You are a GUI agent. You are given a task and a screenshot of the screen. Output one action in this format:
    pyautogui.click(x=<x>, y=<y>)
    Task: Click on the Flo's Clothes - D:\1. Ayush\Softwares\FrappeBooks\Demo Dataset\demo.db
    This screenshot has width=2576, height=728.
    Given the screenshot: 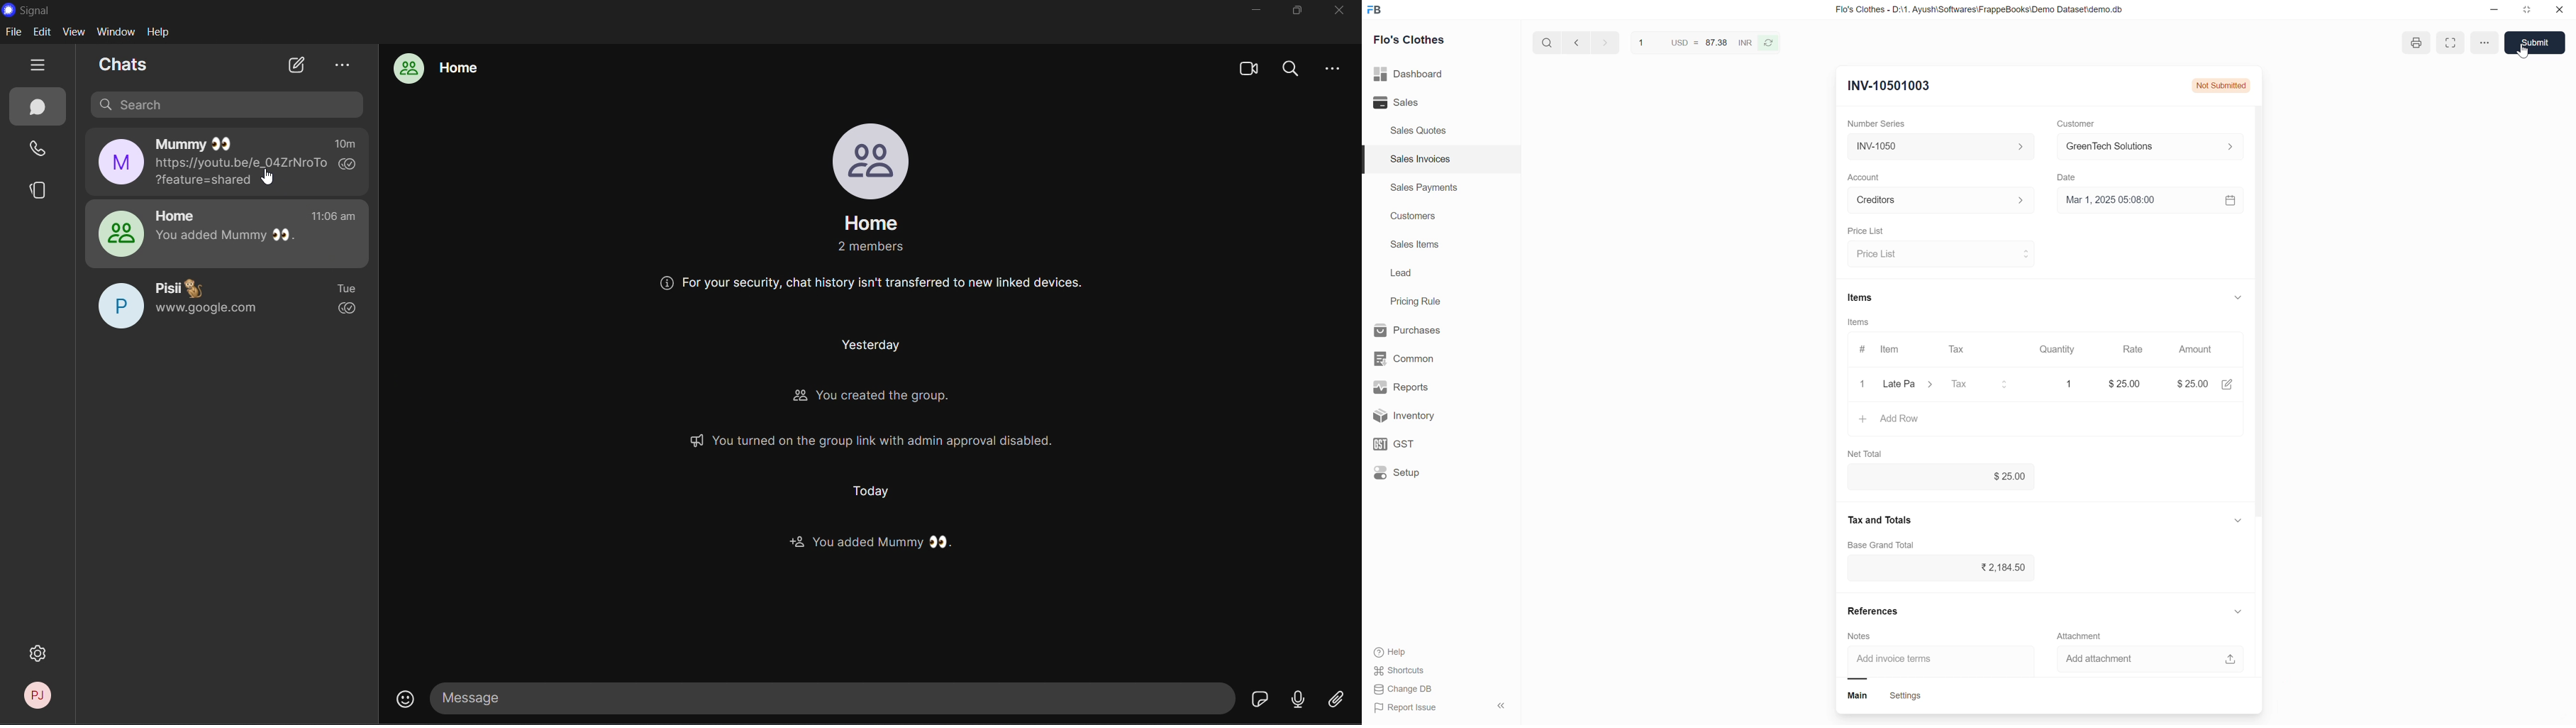 What is the action you would take?
    pyautogui.click(x=1988, y=11)
    